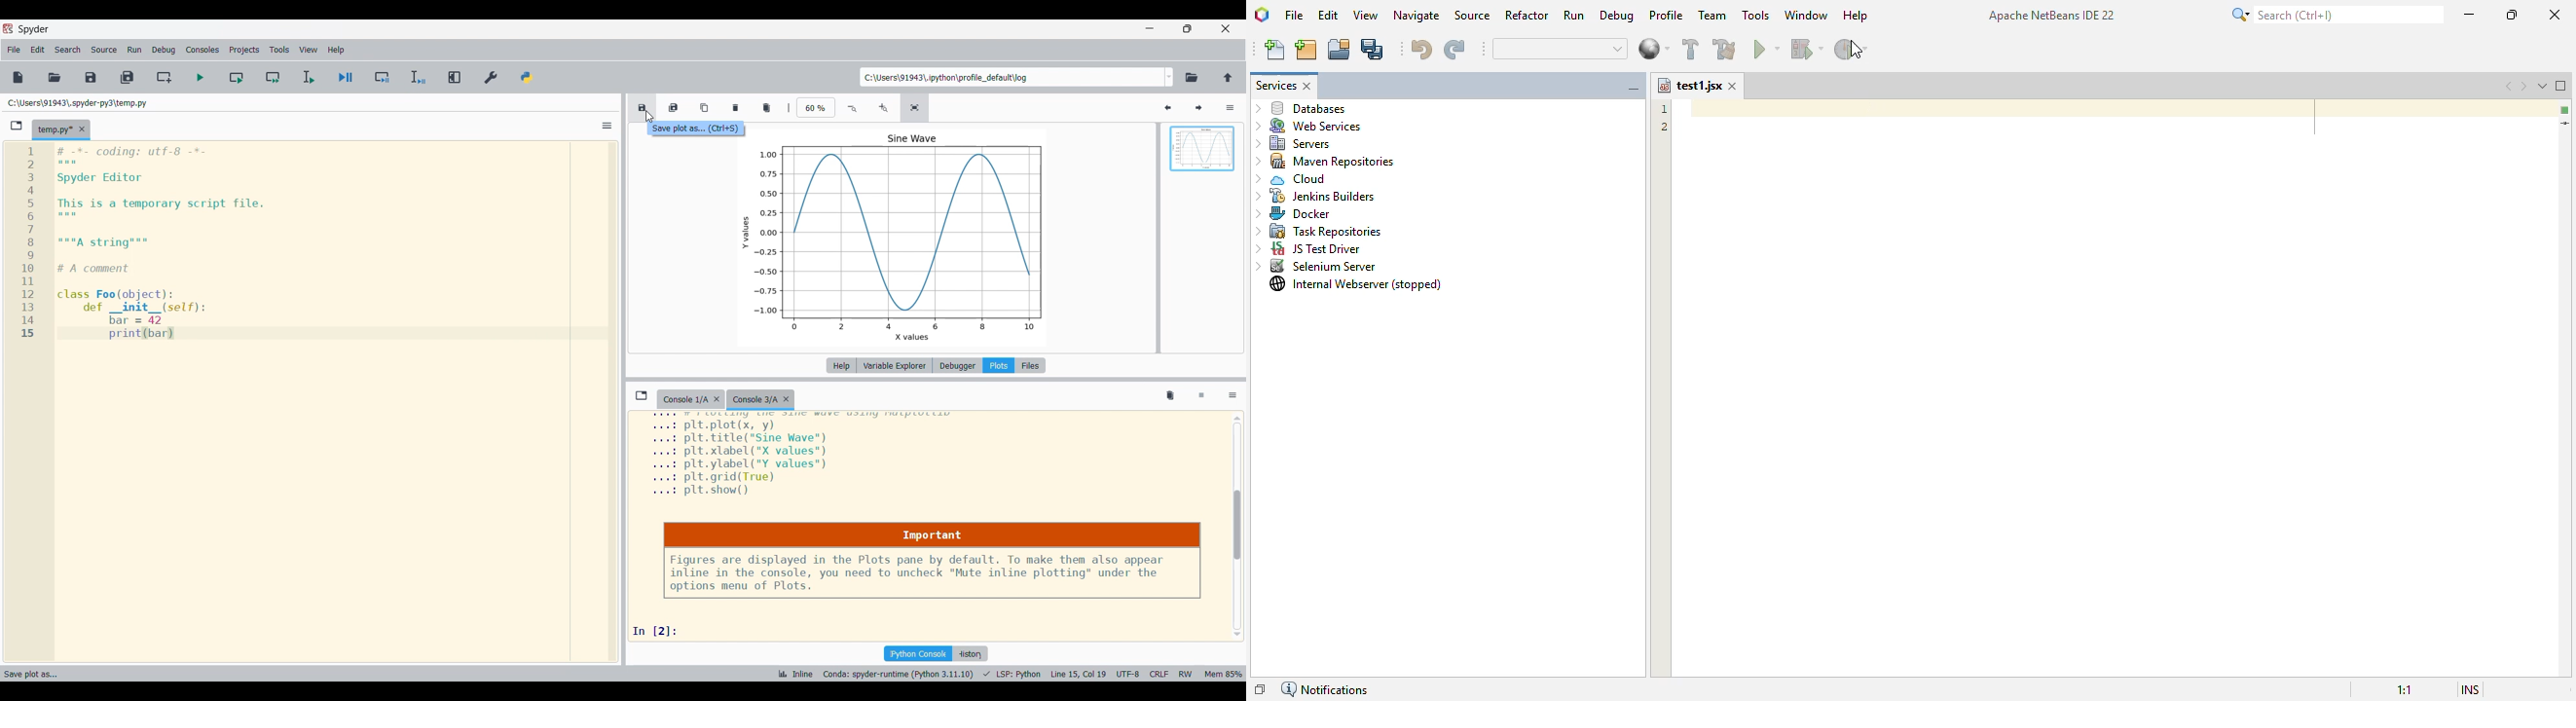 Image resolution: width=2576 pixels, height=728 pixels. Describe the element at coordinates (691, 400) in the screenshot. I see `Older tab` at that location.